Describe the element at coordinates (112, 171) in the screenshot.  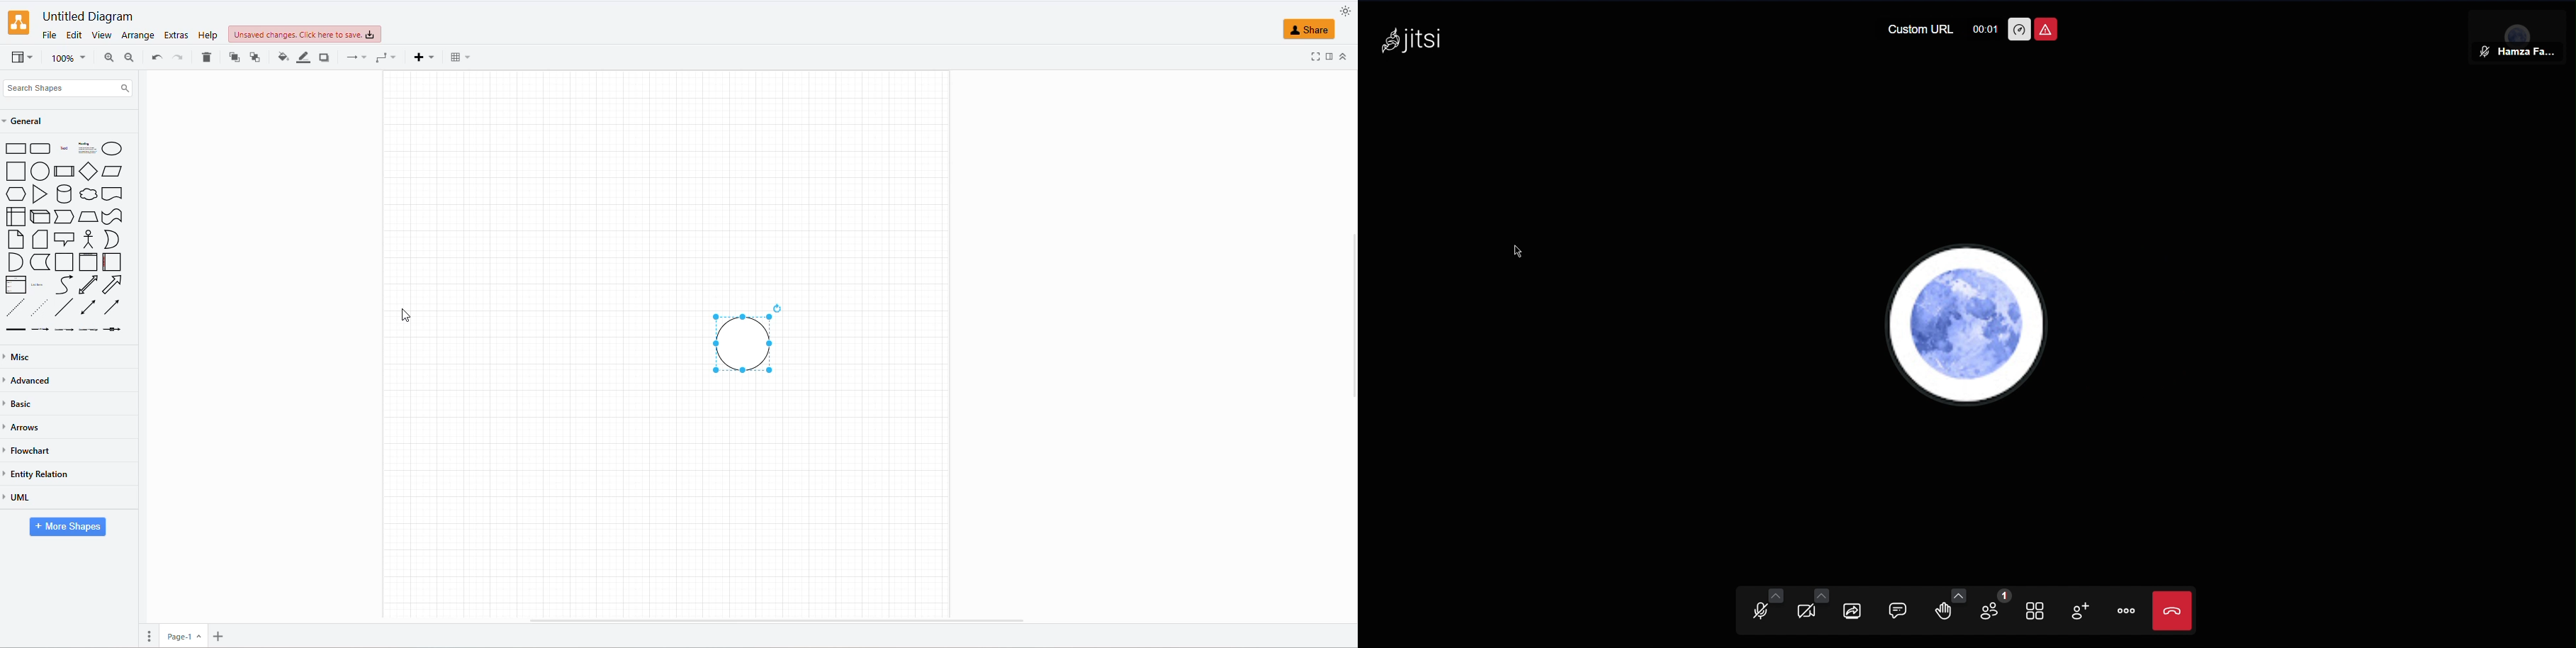
I see `PARALLELOGRAM` at that location.